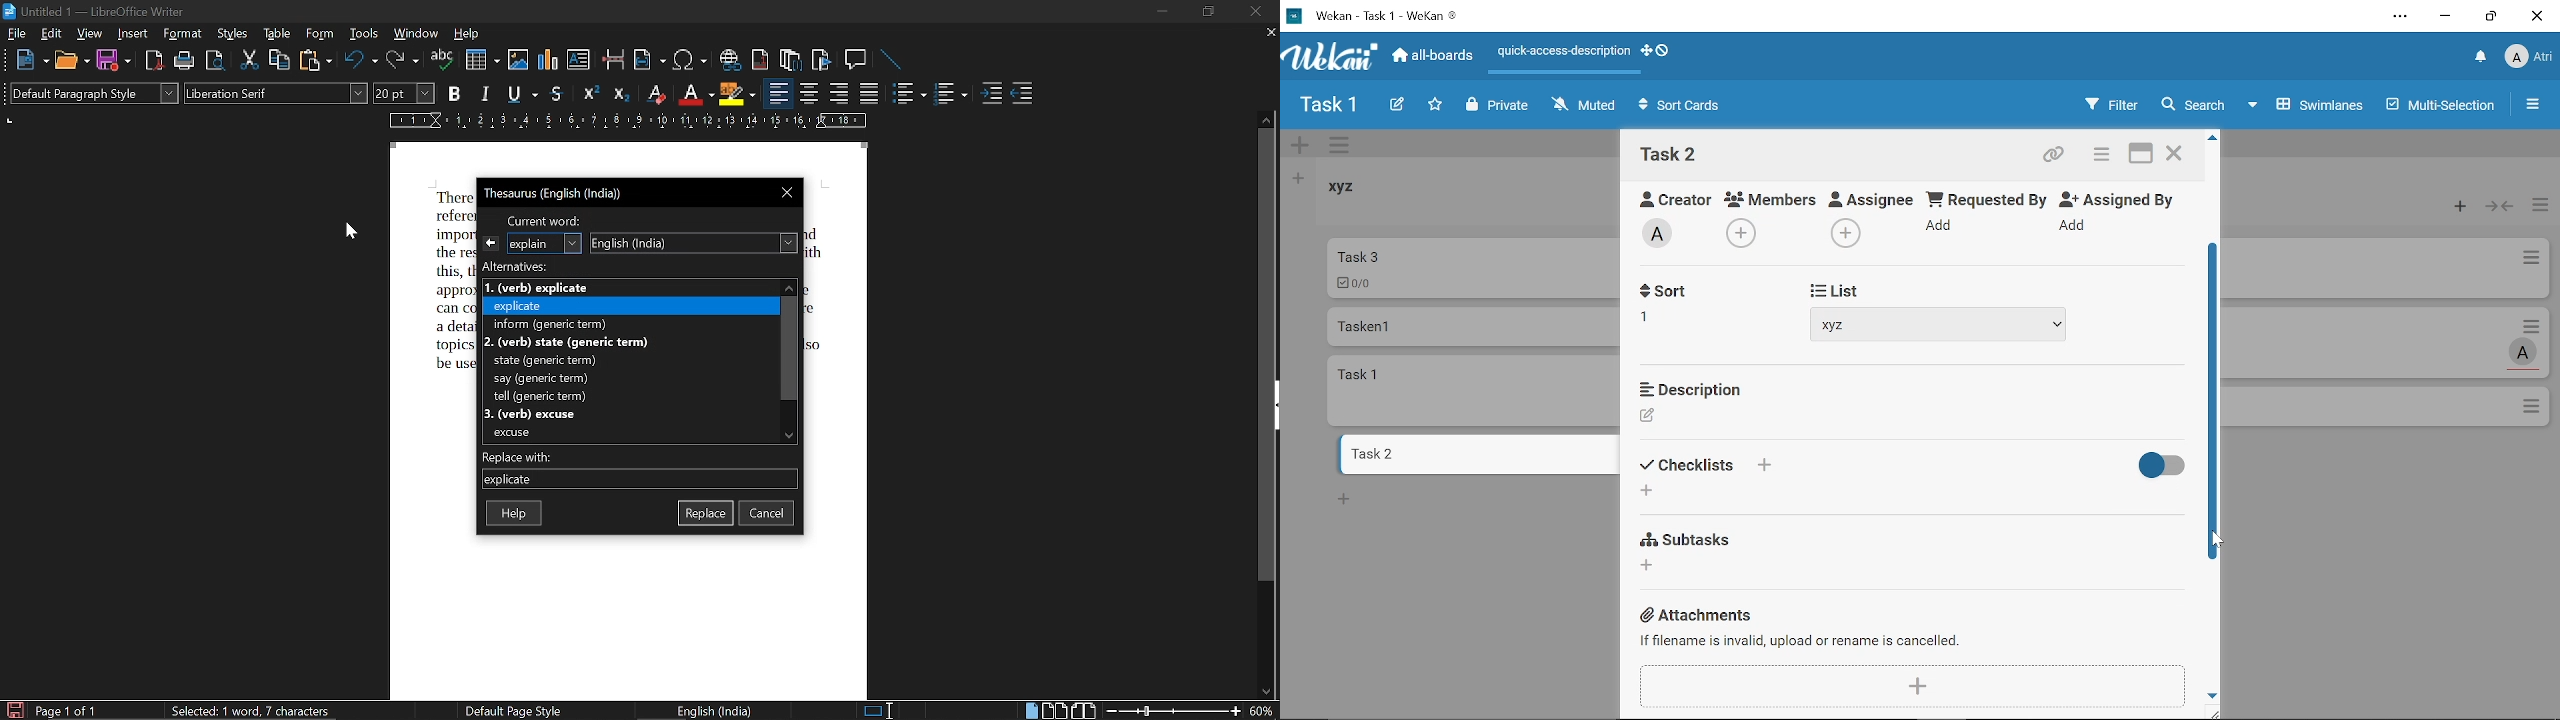  What do you see at coordinates (1030, 711) in the screenshot?
I see `single page view` at bounding box center [1030, 711].